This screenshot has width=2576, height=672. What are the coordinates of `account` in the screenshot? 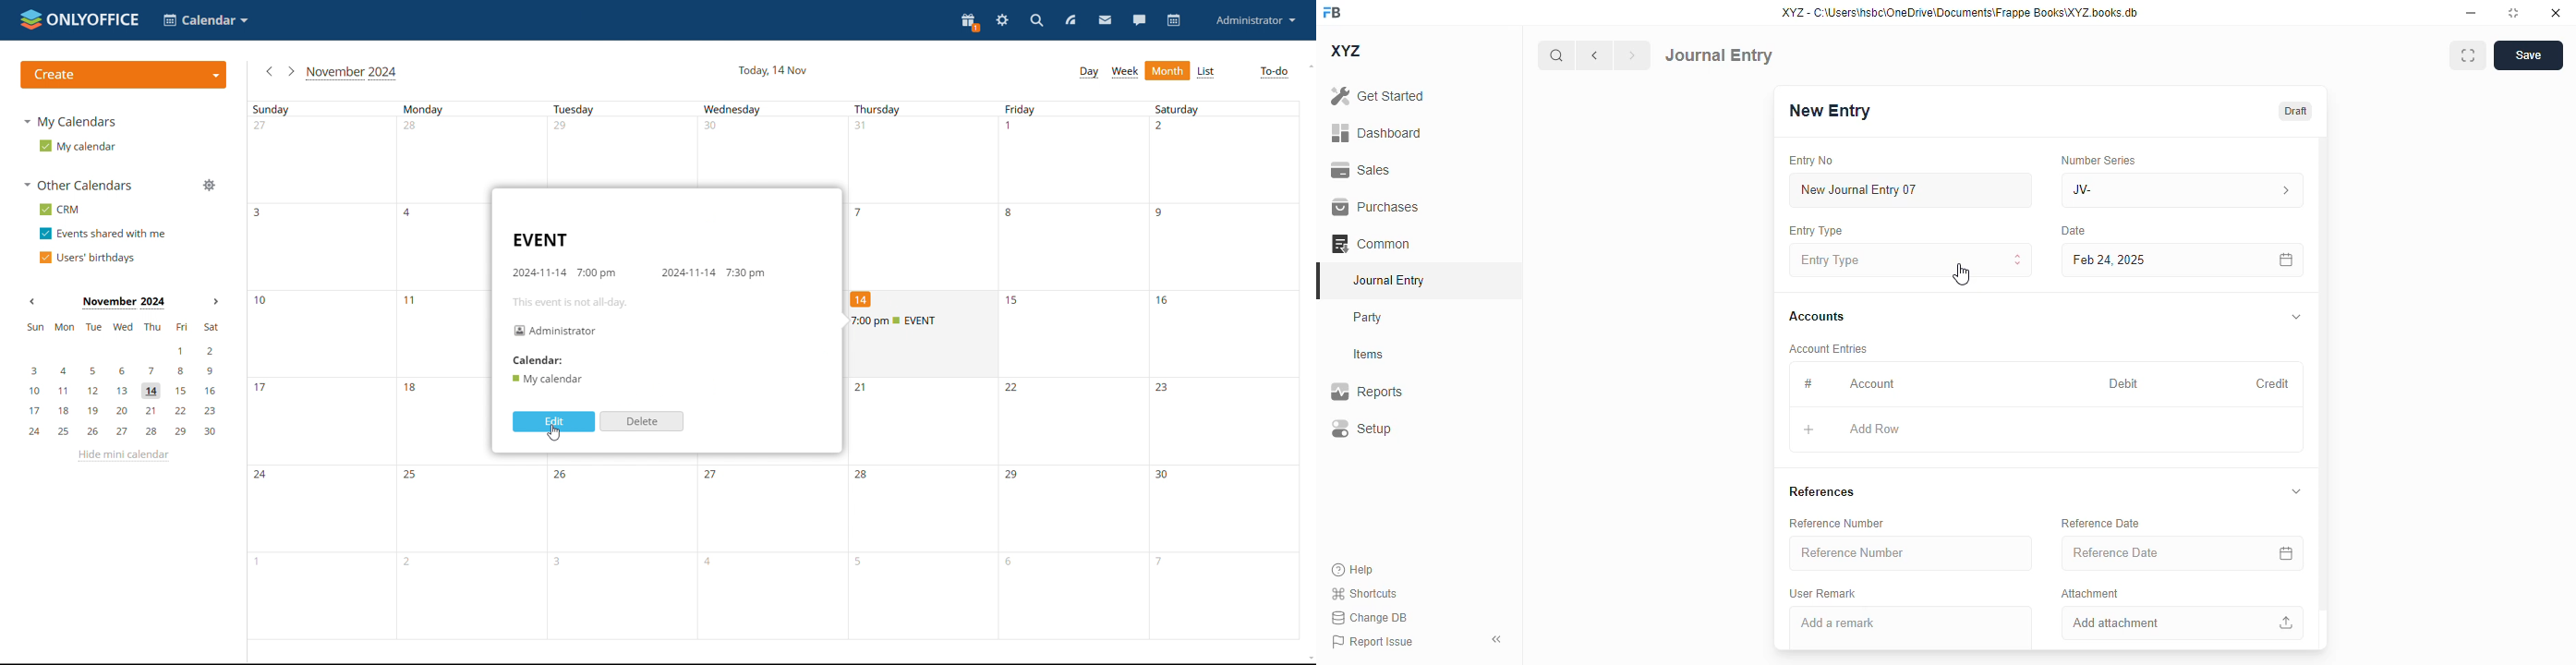 It's located at (1872, 384).